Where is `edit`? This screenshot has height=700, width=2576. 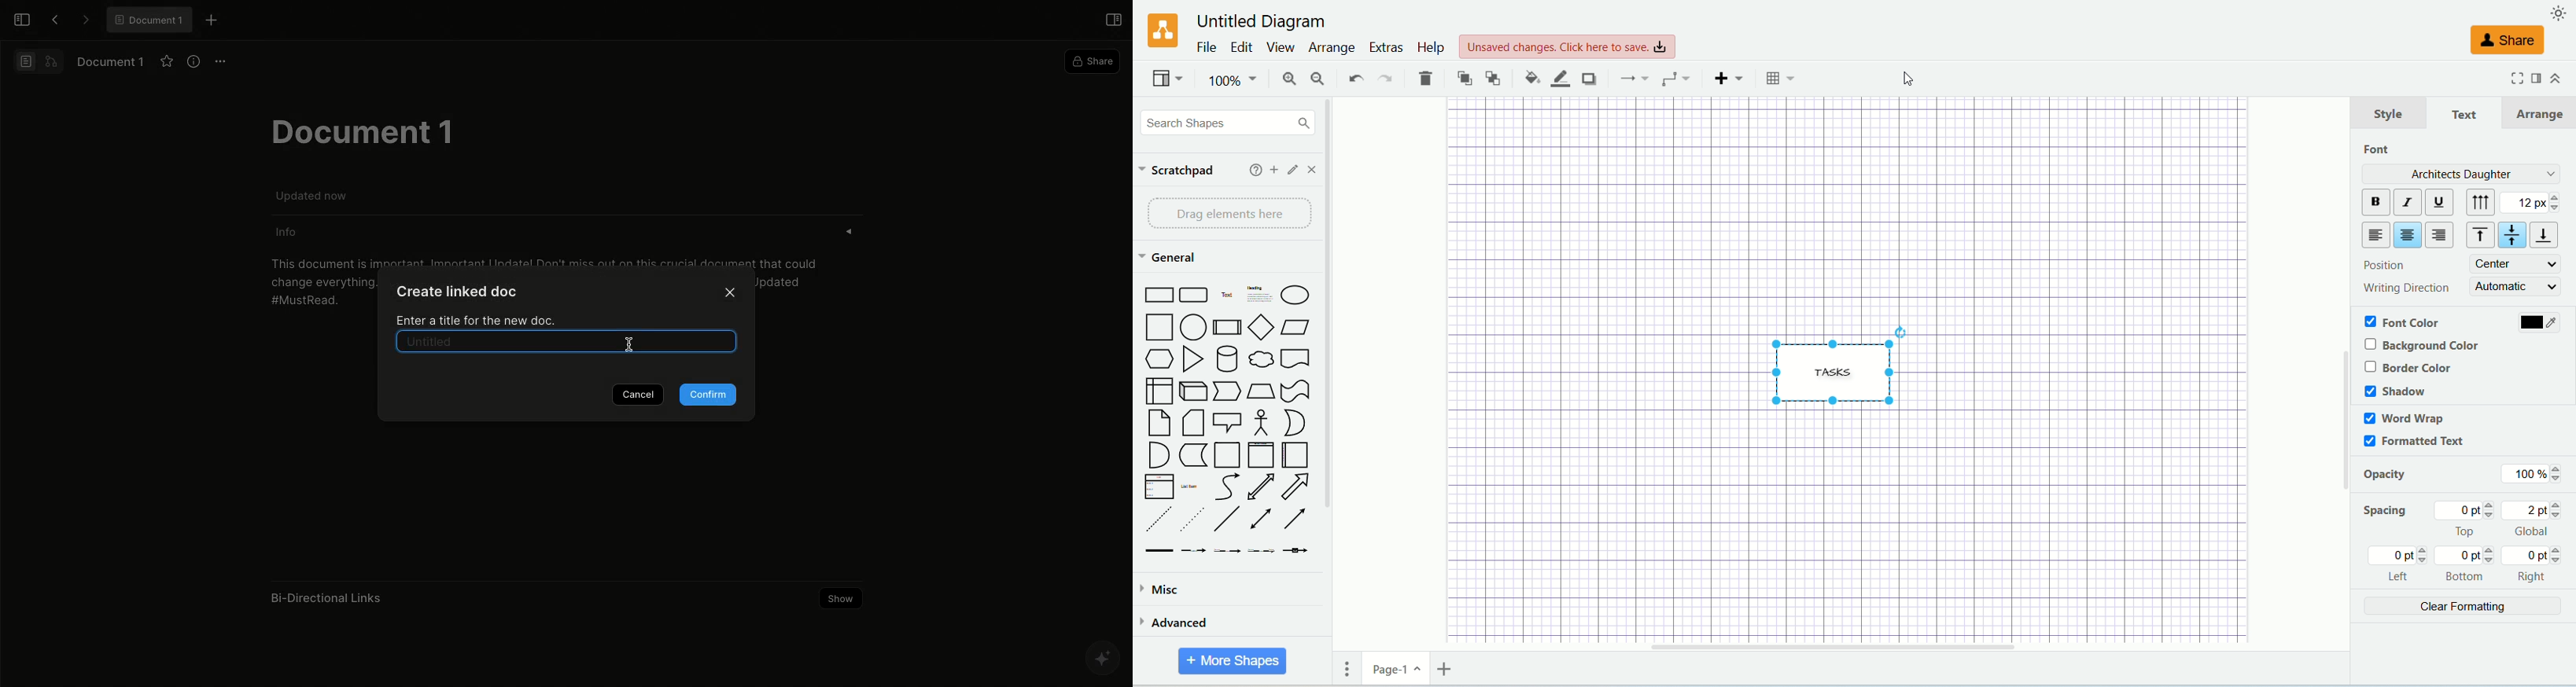
edit is located at coordinates (1294, 170).